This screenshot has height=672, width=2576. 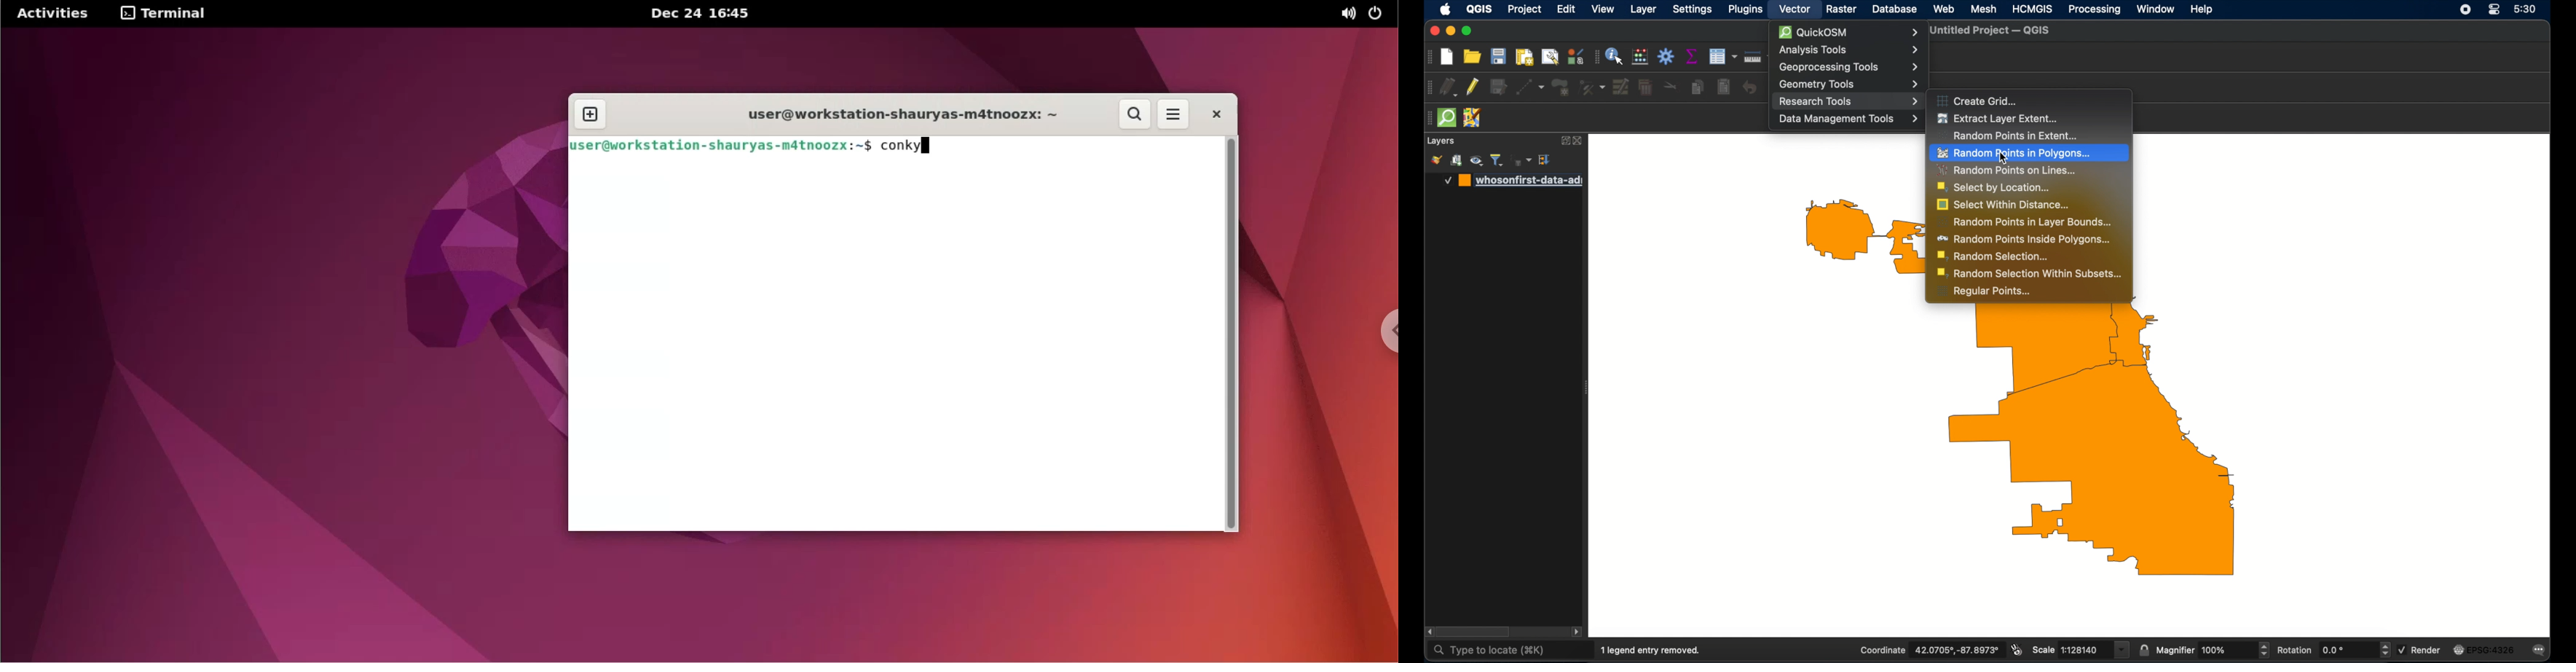 I want to click on screen recorder icon, so click(x=2466, y=10).